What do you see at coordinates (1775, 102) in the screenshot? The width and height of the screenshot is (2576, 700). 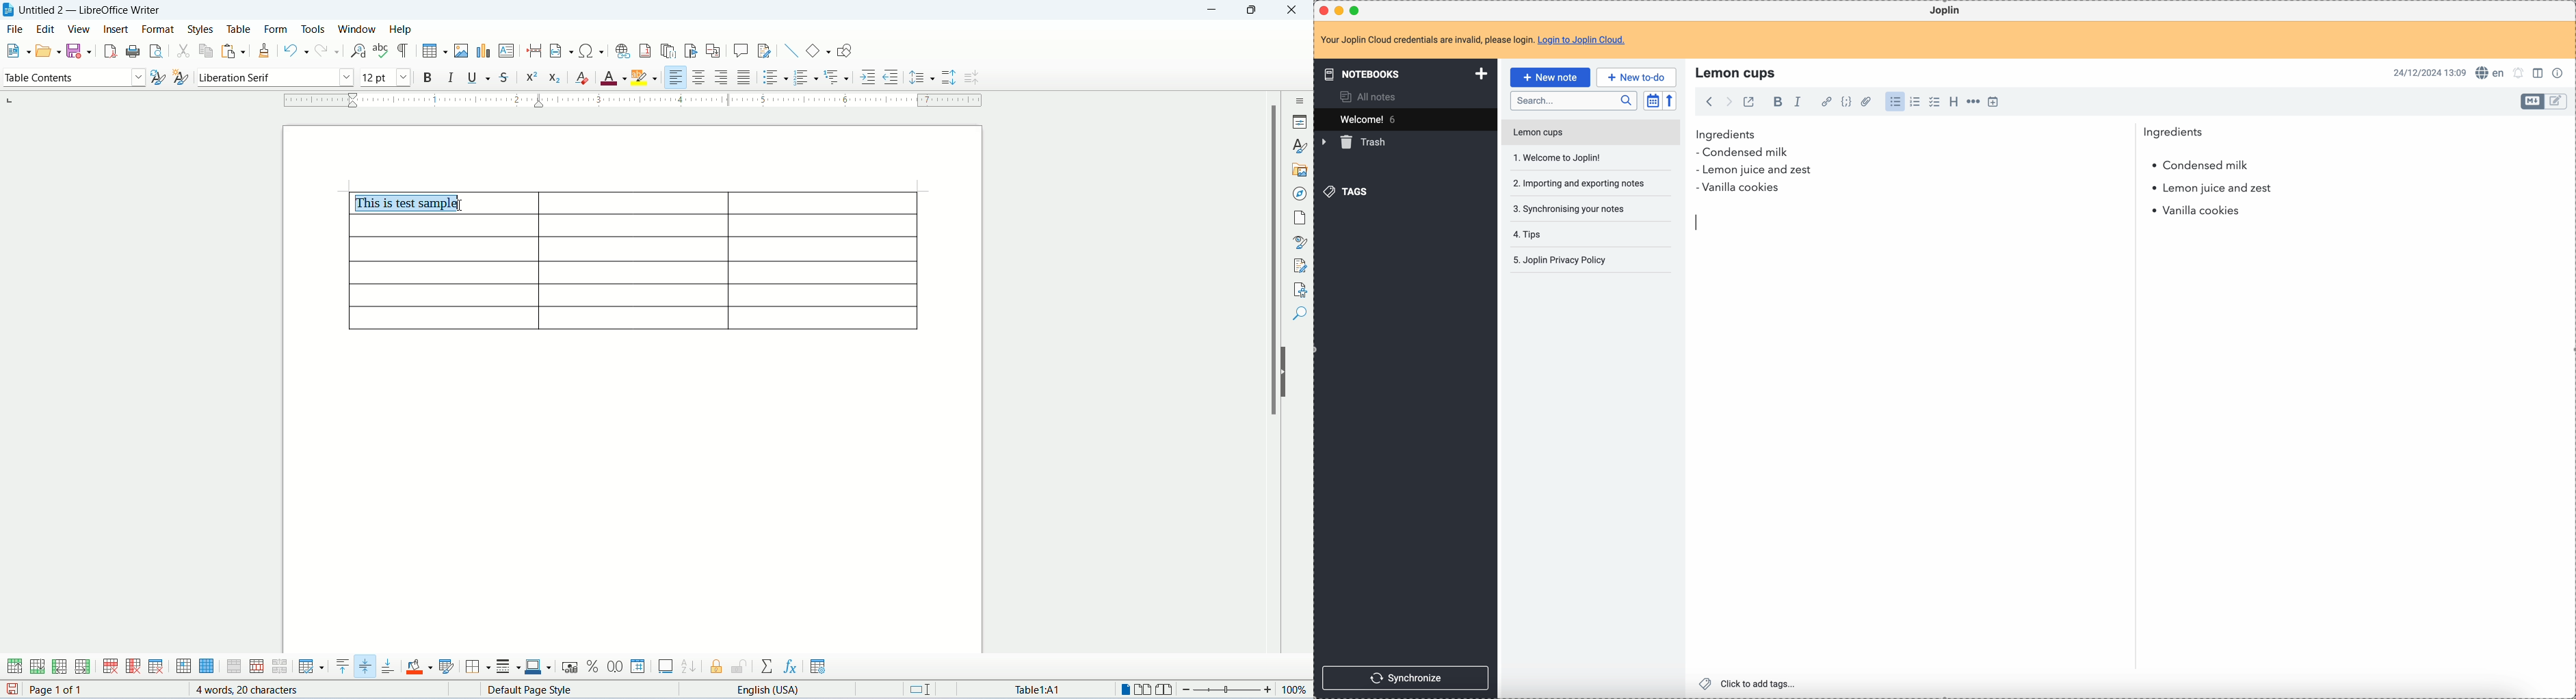 I see `bold` at bounding box center [1775, 102].